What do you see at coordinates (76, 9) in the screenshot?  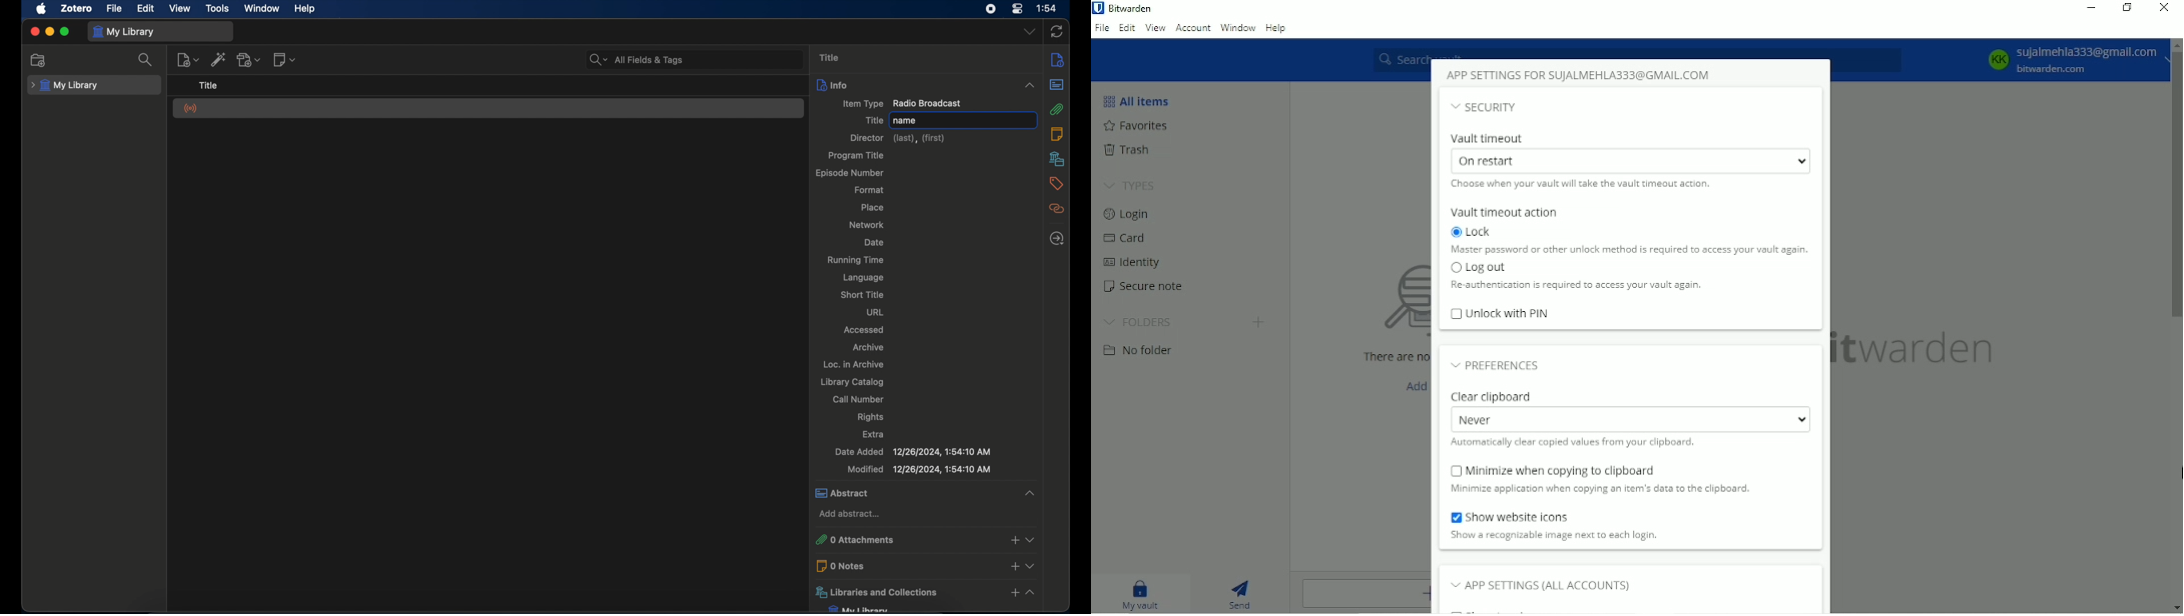 I see `zotero` at bounding box center [76, 9].